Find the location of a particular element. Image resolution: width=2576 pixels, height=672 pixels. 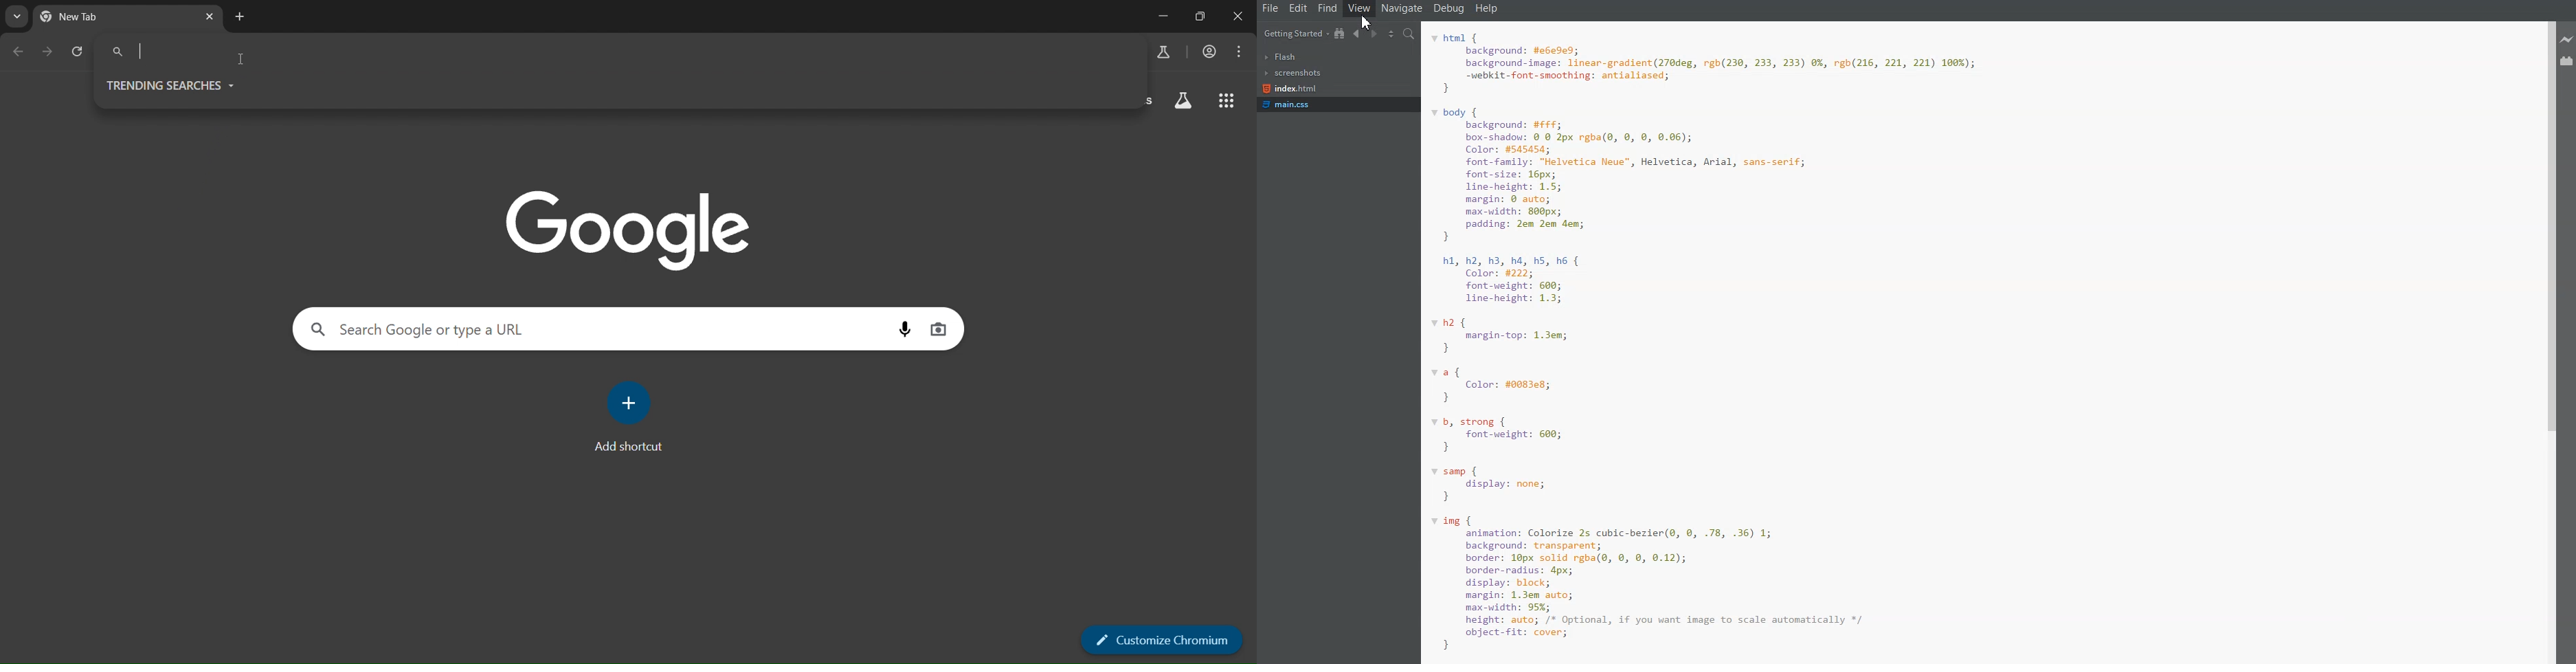

Show in File Tree is located at coordinates (1340, 33).